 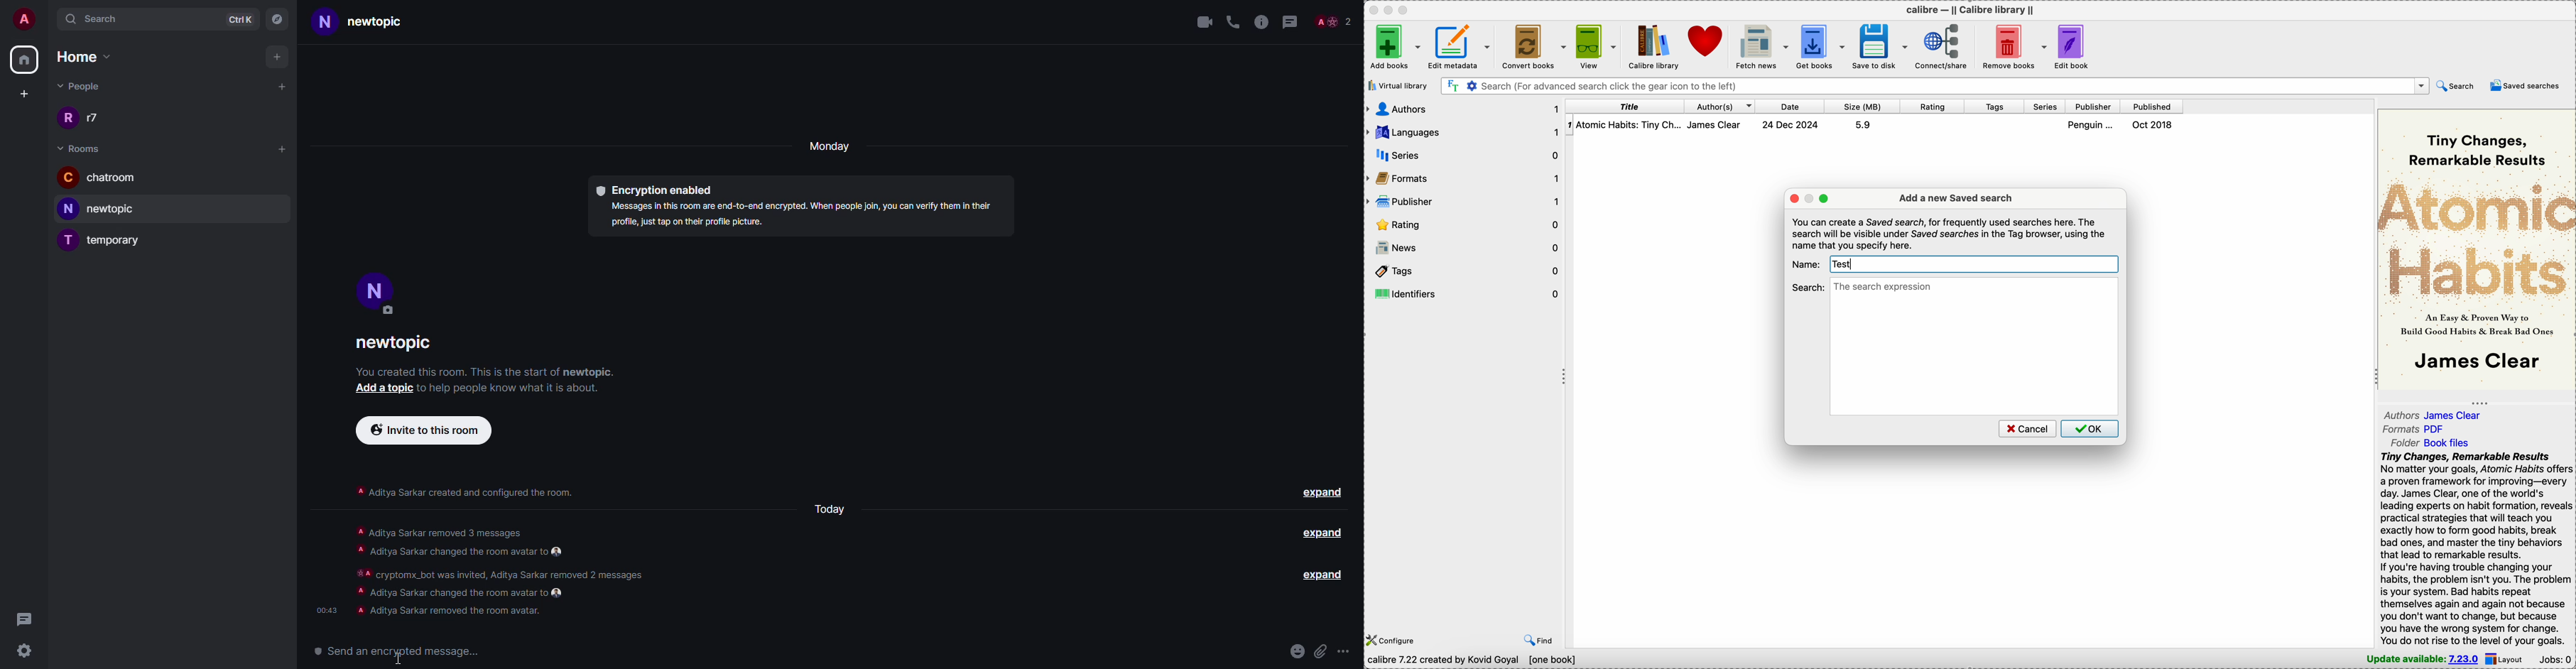 What do you see at coordinates (376, 293) in the screenshot?
I see `profile` at bounding box center [376, 293].